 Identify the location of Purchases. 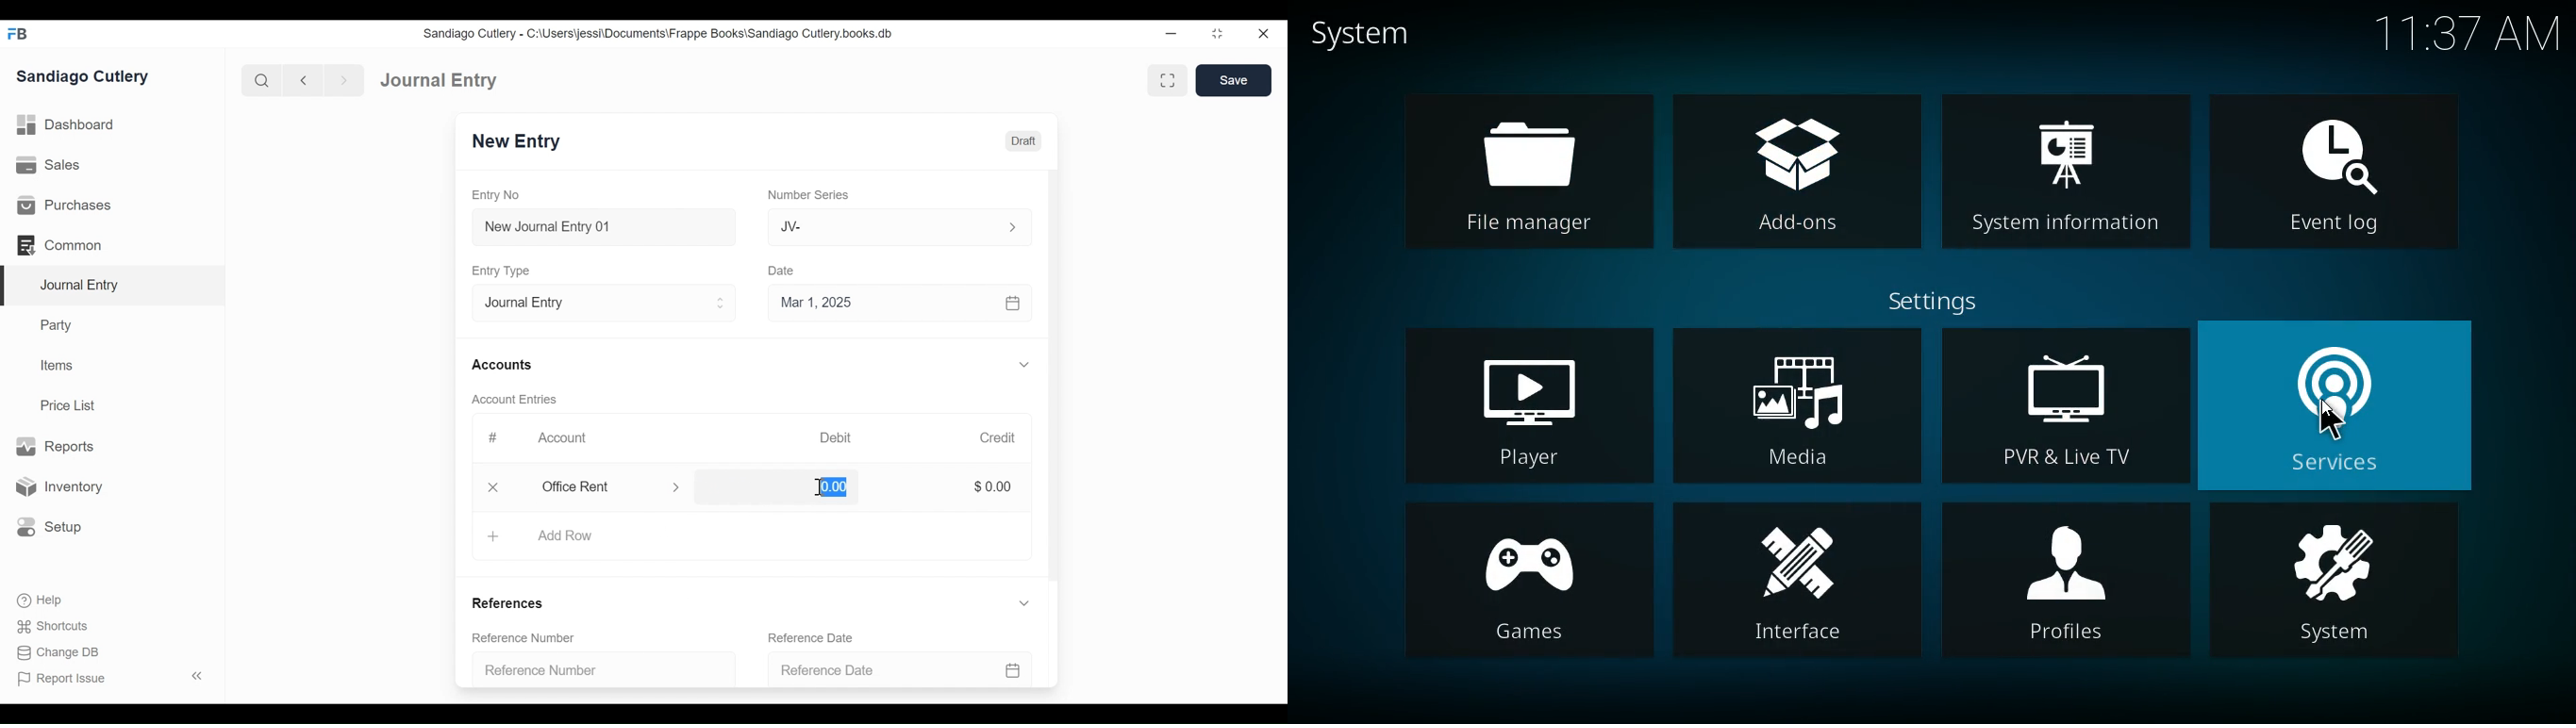
(112, 204).